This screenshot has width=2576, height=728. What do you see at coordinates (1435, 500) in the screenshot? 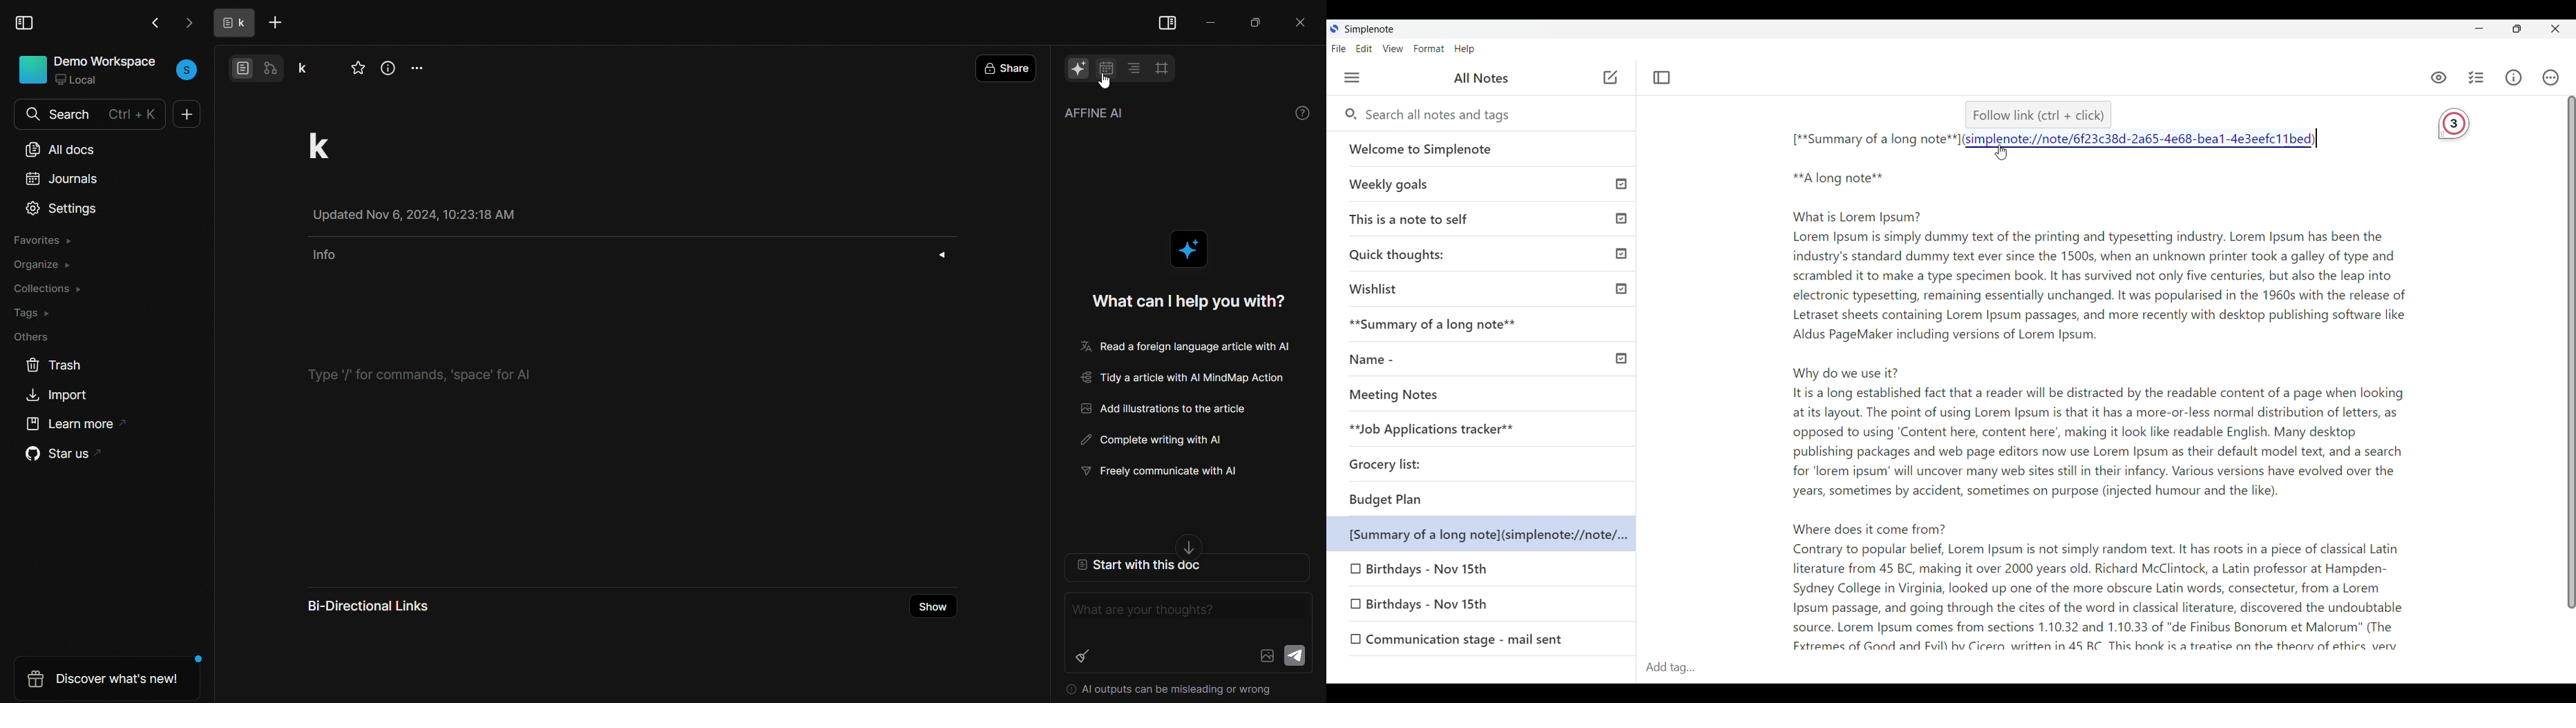
I see `Budget plan` at bounding box center [1435, 500].